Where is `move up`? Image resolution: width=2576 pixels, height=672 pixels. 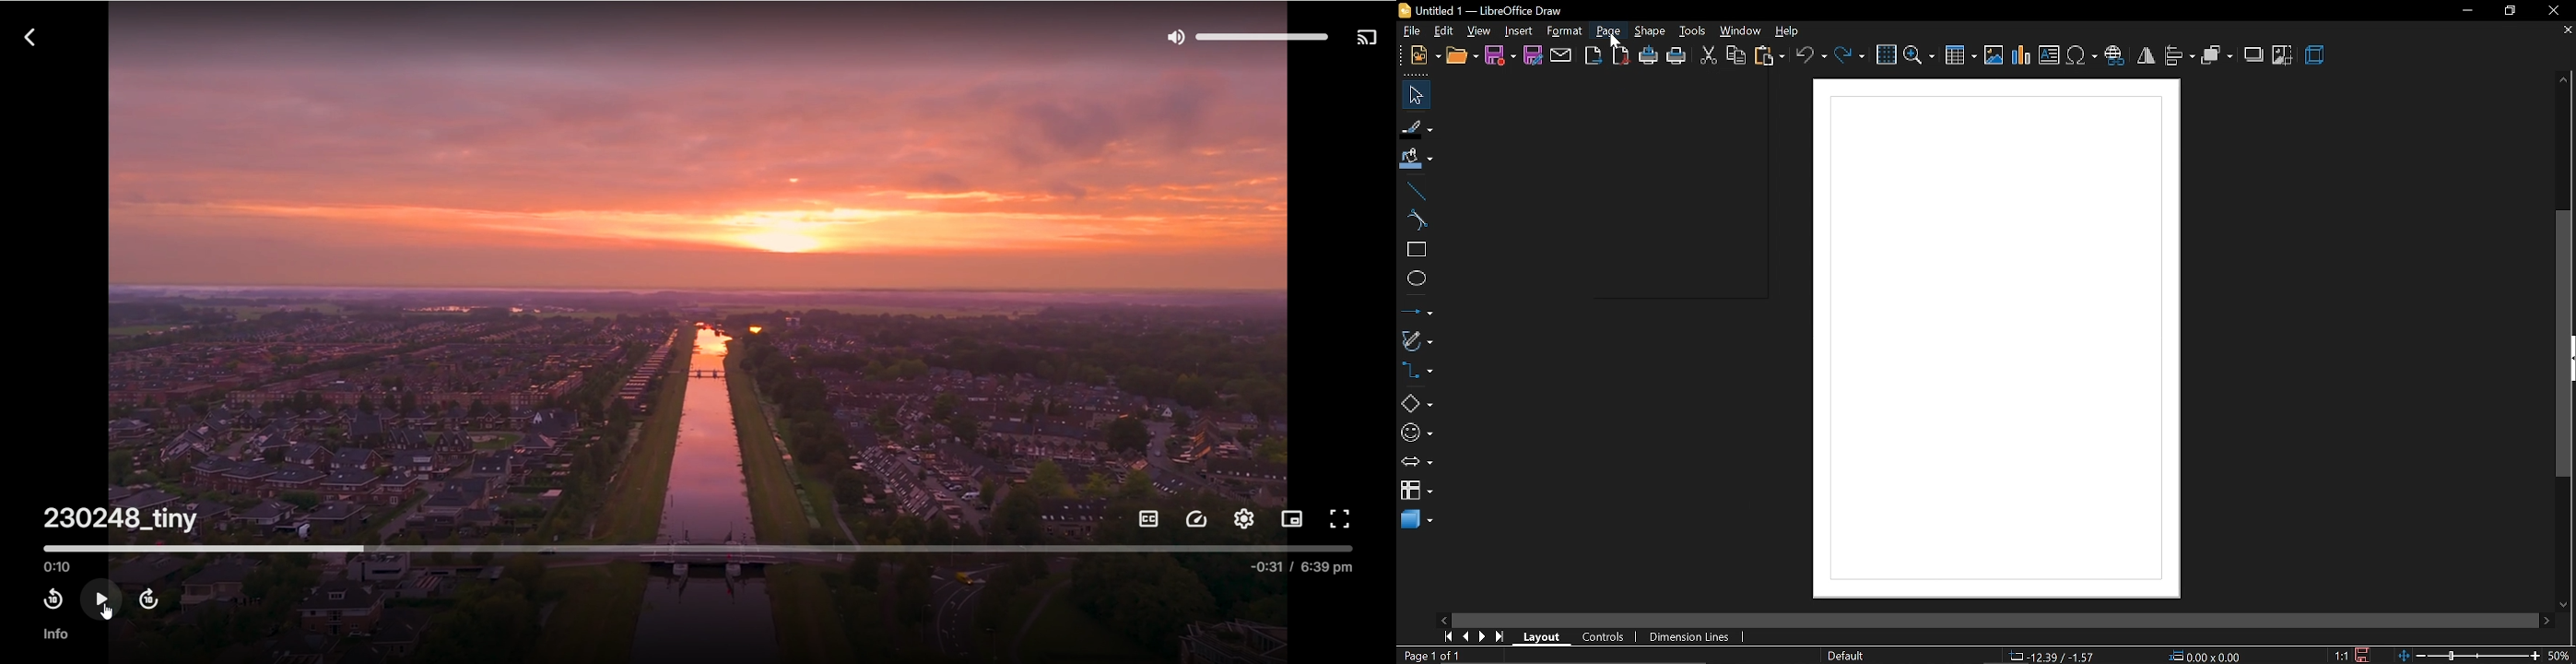 move up is located at coordinates (2563, 78).